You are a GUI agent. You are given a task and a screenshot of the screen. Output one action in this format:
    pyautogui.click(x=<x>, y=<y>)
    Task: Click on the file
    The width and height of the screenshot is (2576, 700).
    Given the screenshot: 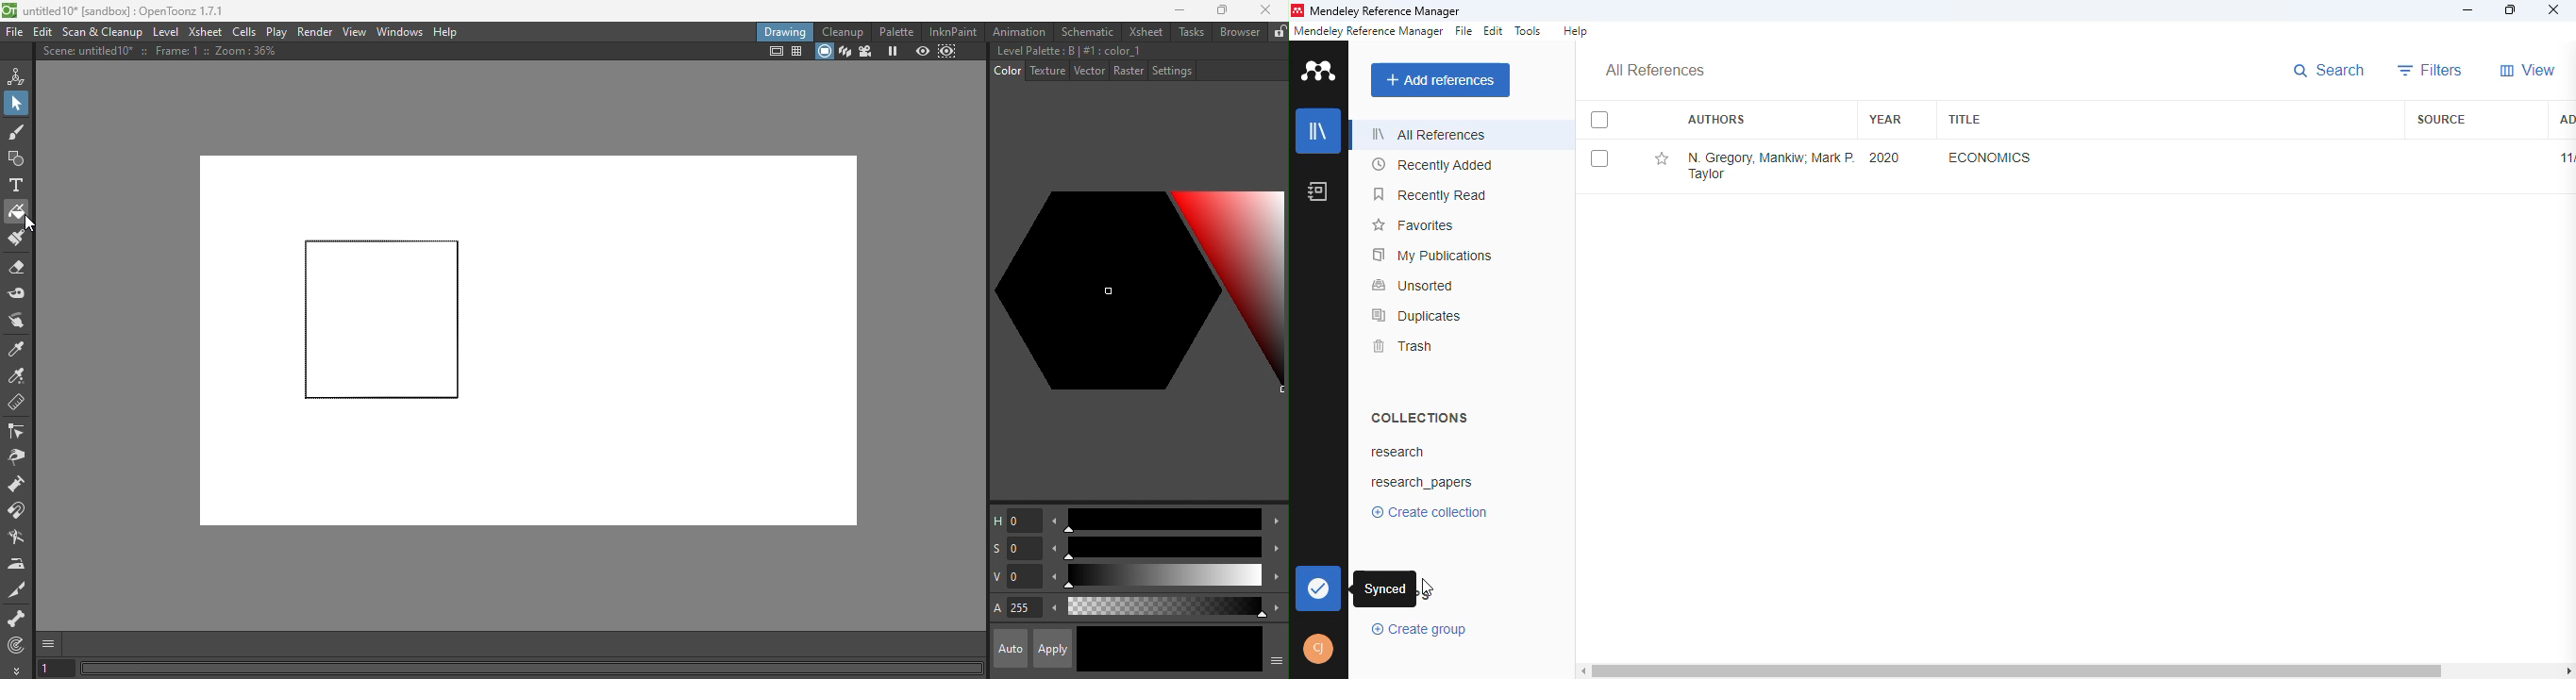 What is the action you would take?
    pyautogui.click(x=1464, y=31)
    